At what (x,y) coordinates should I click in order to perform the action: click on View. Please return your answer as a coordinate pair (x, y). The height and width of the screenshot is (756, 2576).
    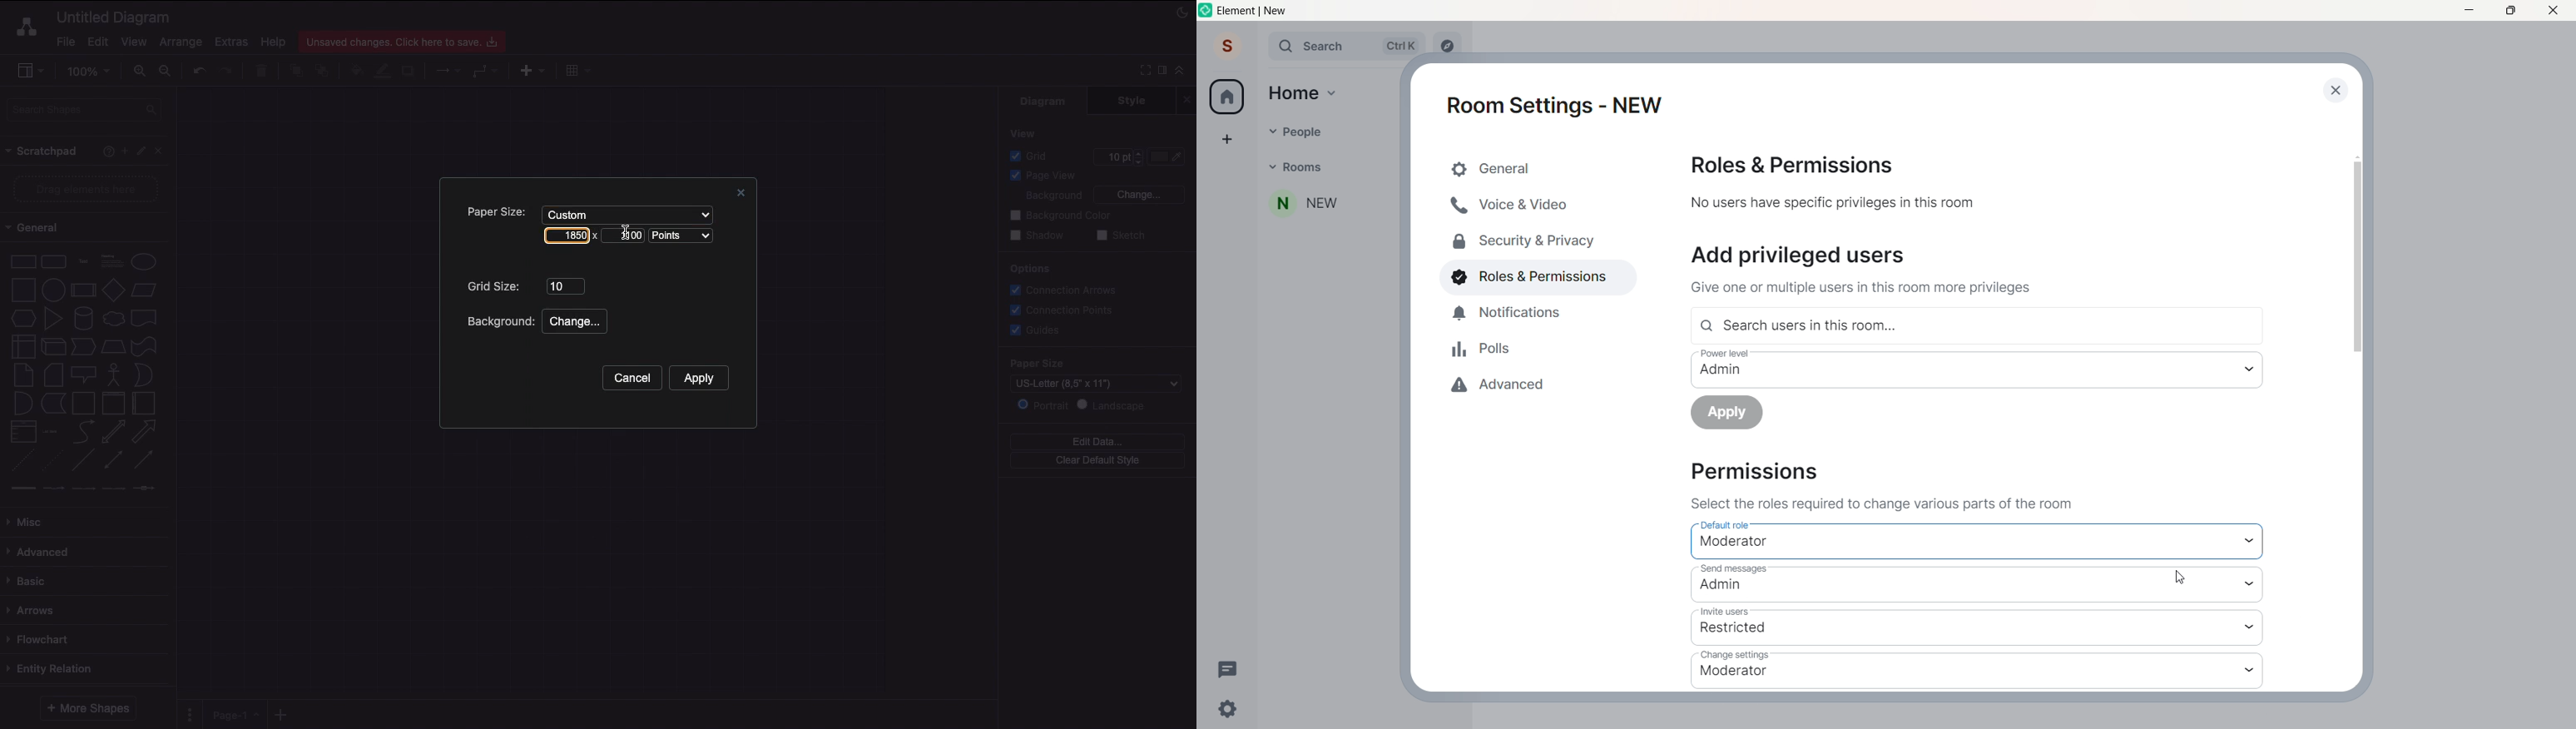
    Looking at the image, I should click on (1024, 132).